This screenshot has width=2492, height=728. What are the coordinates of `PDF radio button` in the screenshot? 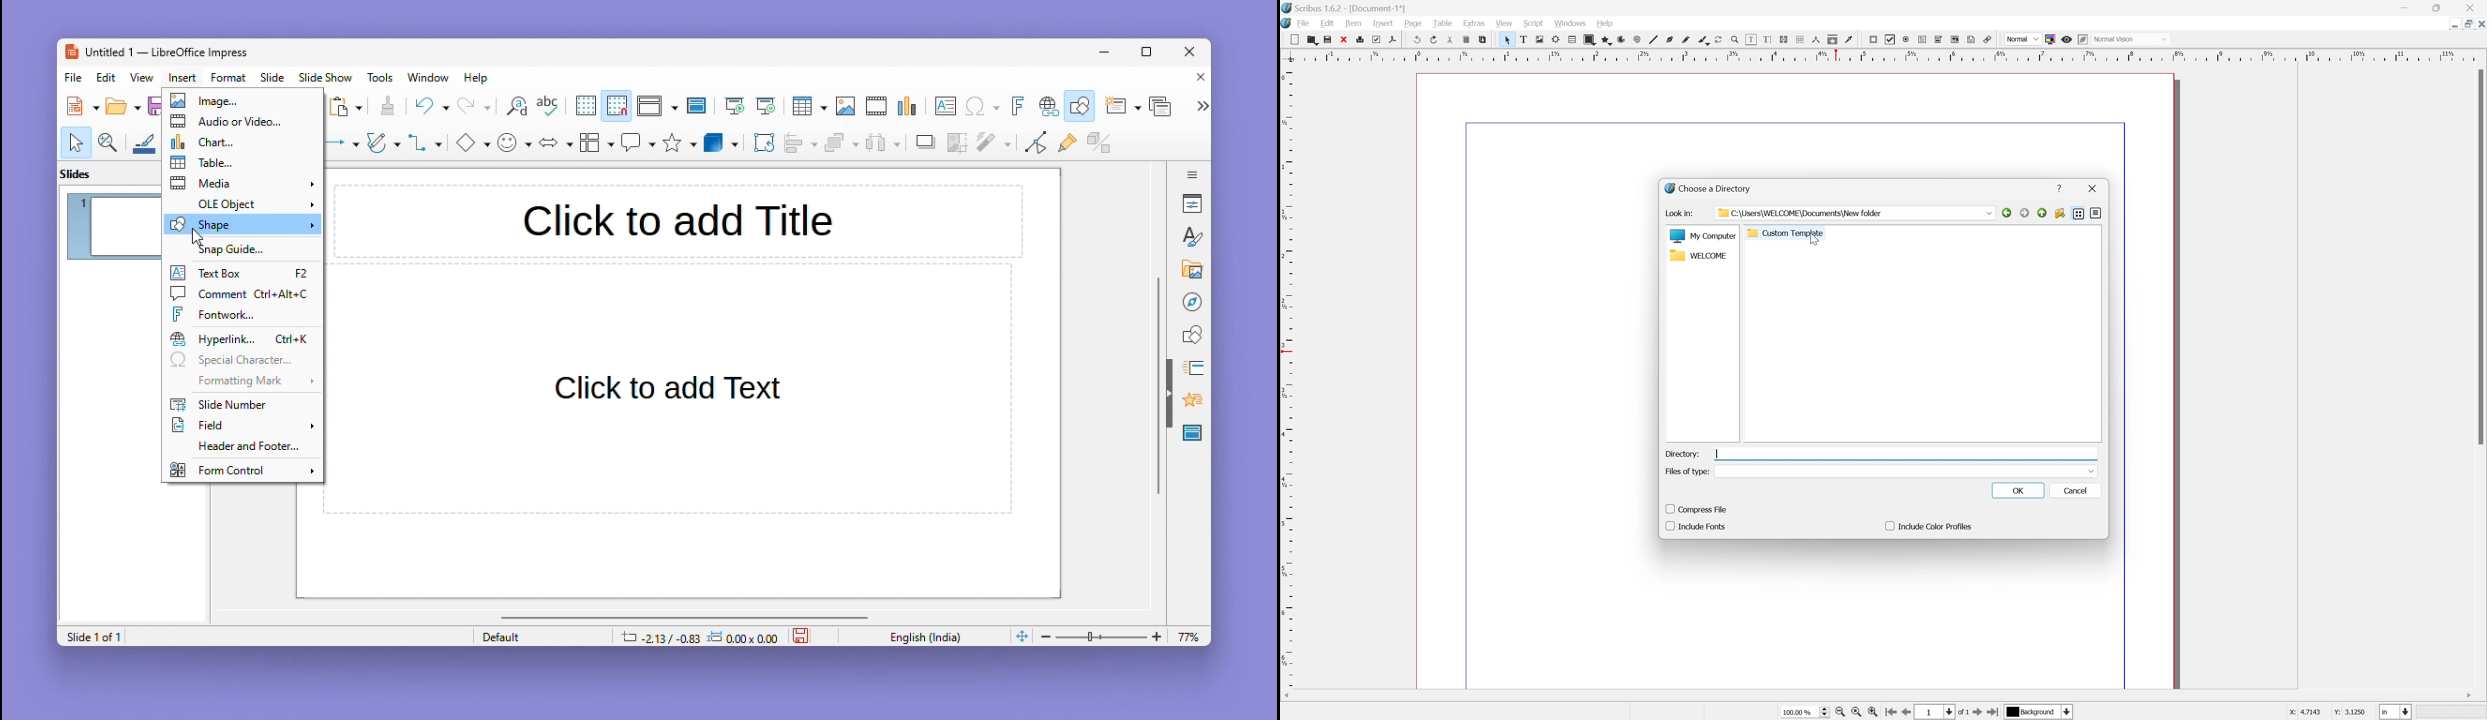 It's located at (1907, 40).